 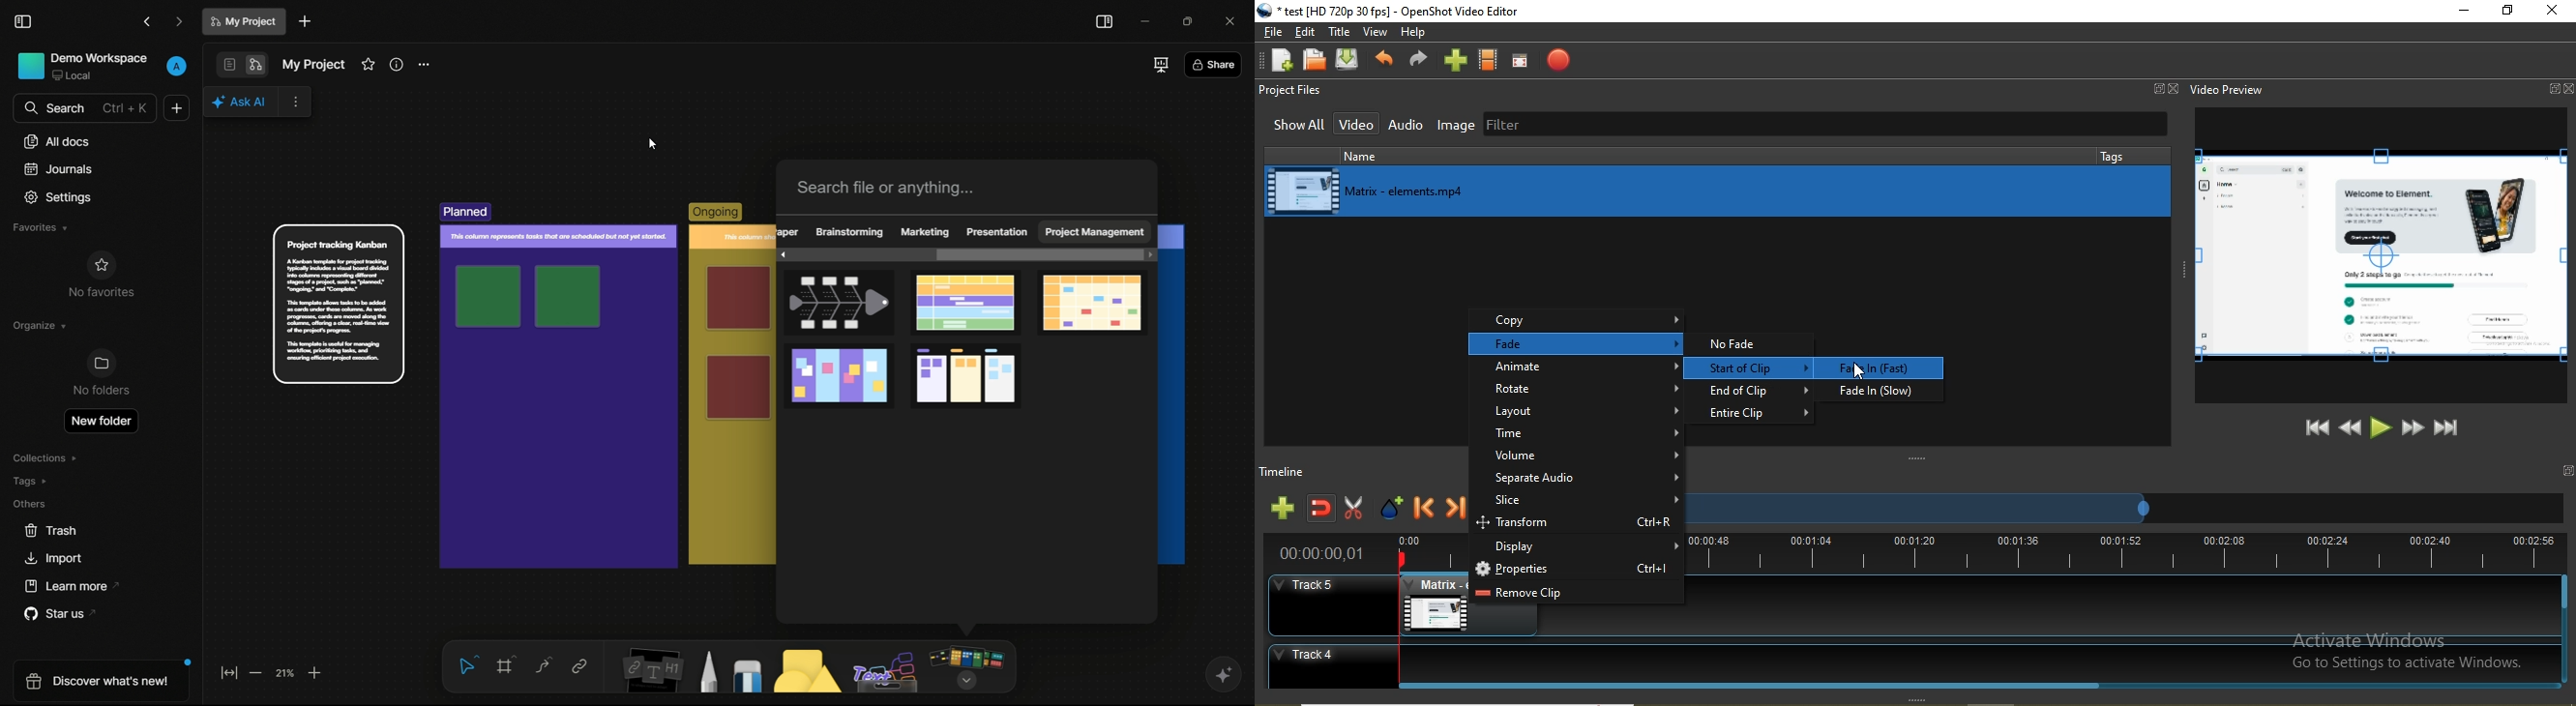 What do you see at coordinates (2381, 257) in the screenshot?
I see `editing buttons` at bounding box center [2381, 257].